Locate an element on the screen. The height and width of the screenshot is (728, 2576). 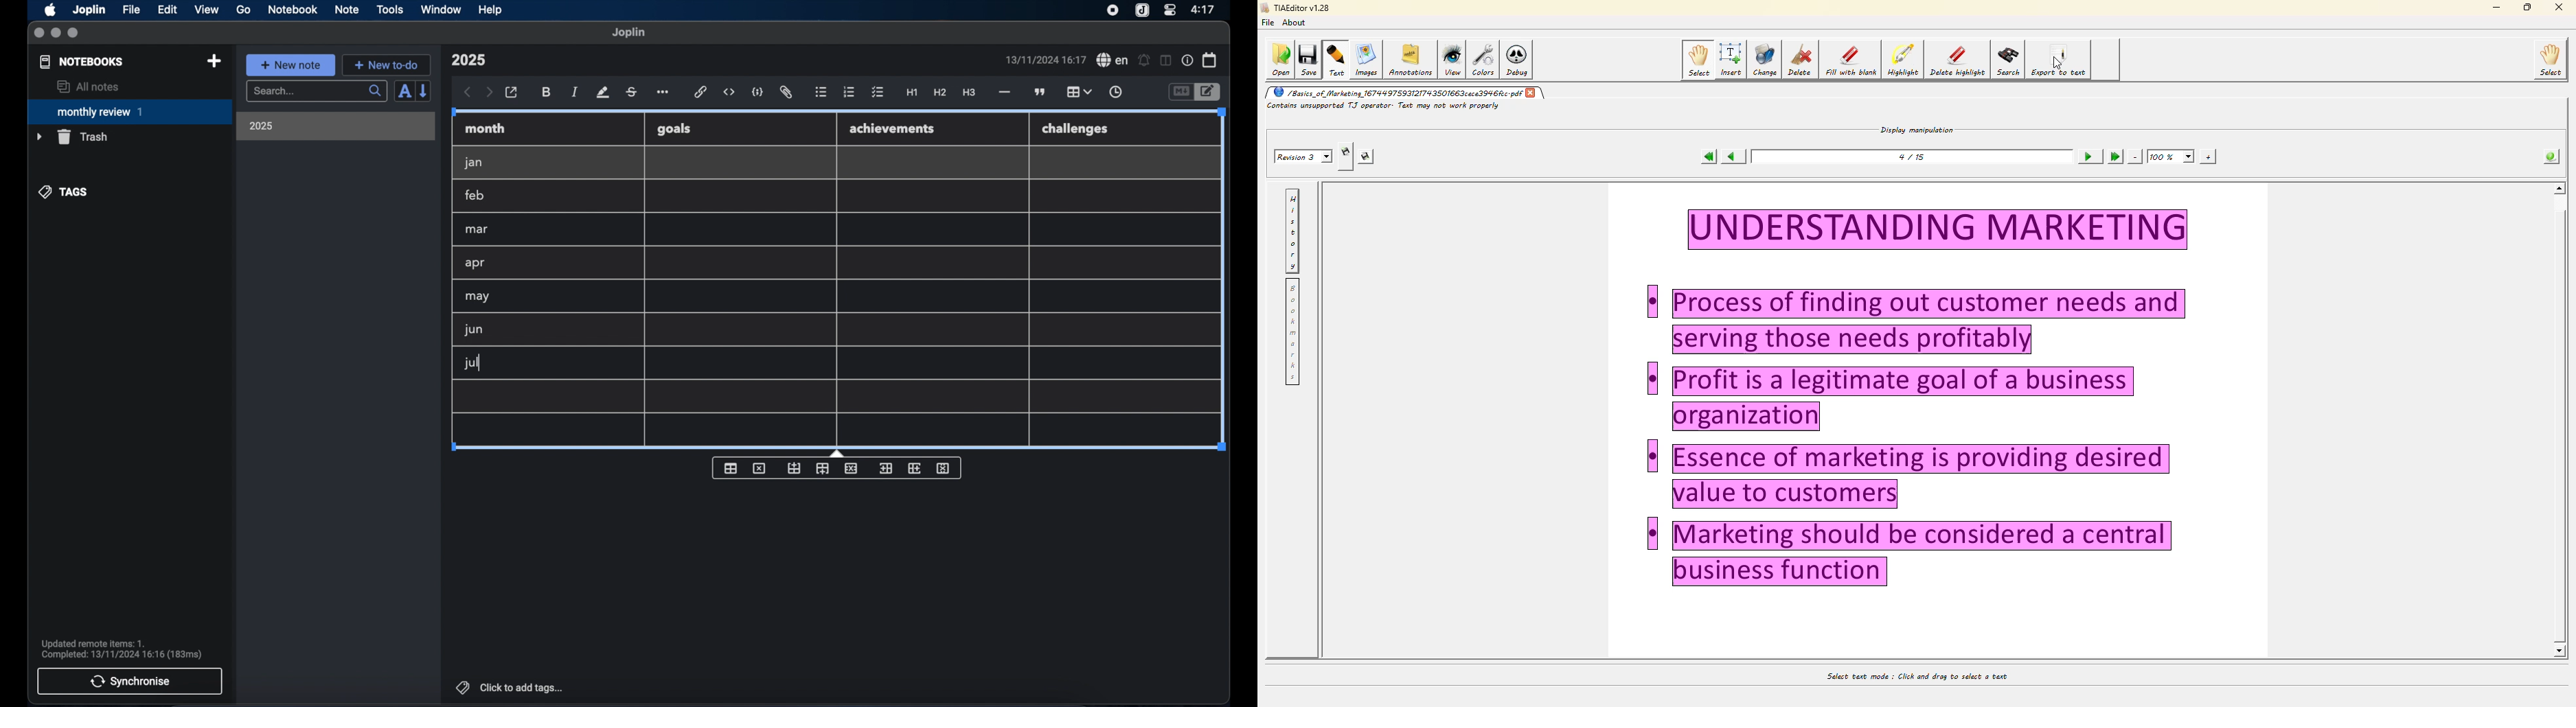
jun is located at coordinates (472, 329).